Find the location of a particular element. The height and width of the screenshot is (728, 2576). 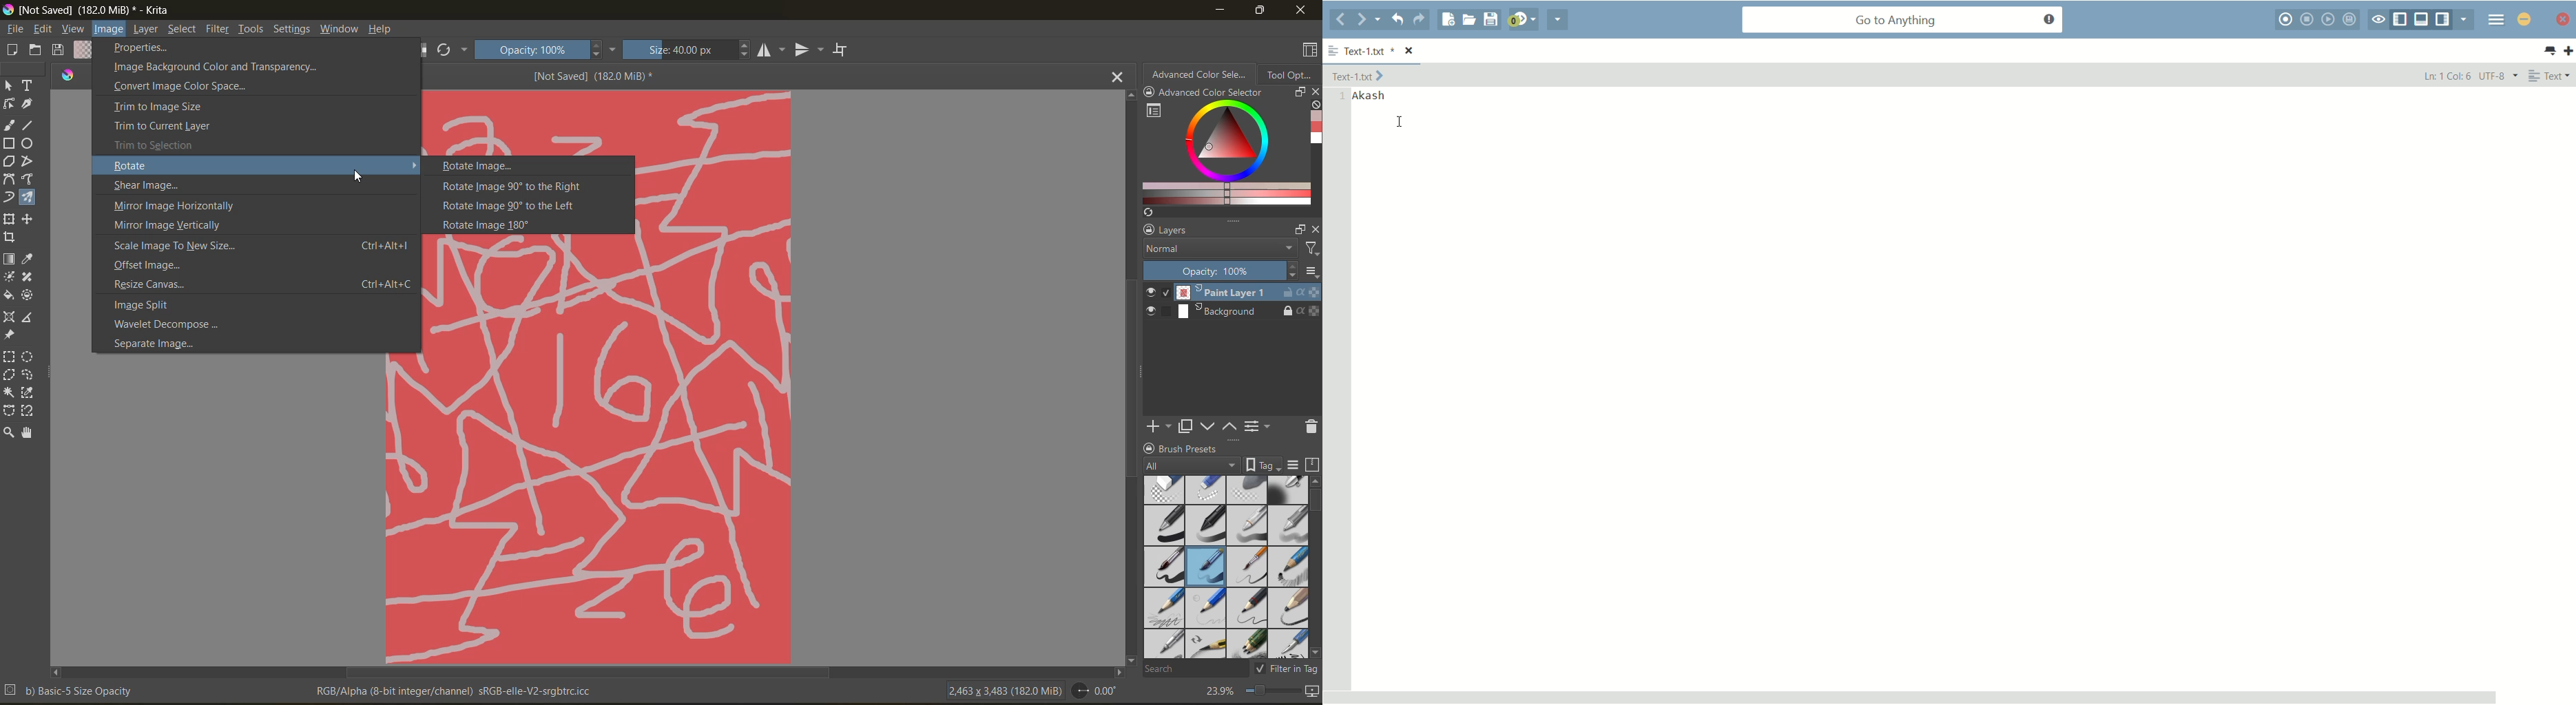

open is located at coordinates (37, 50).